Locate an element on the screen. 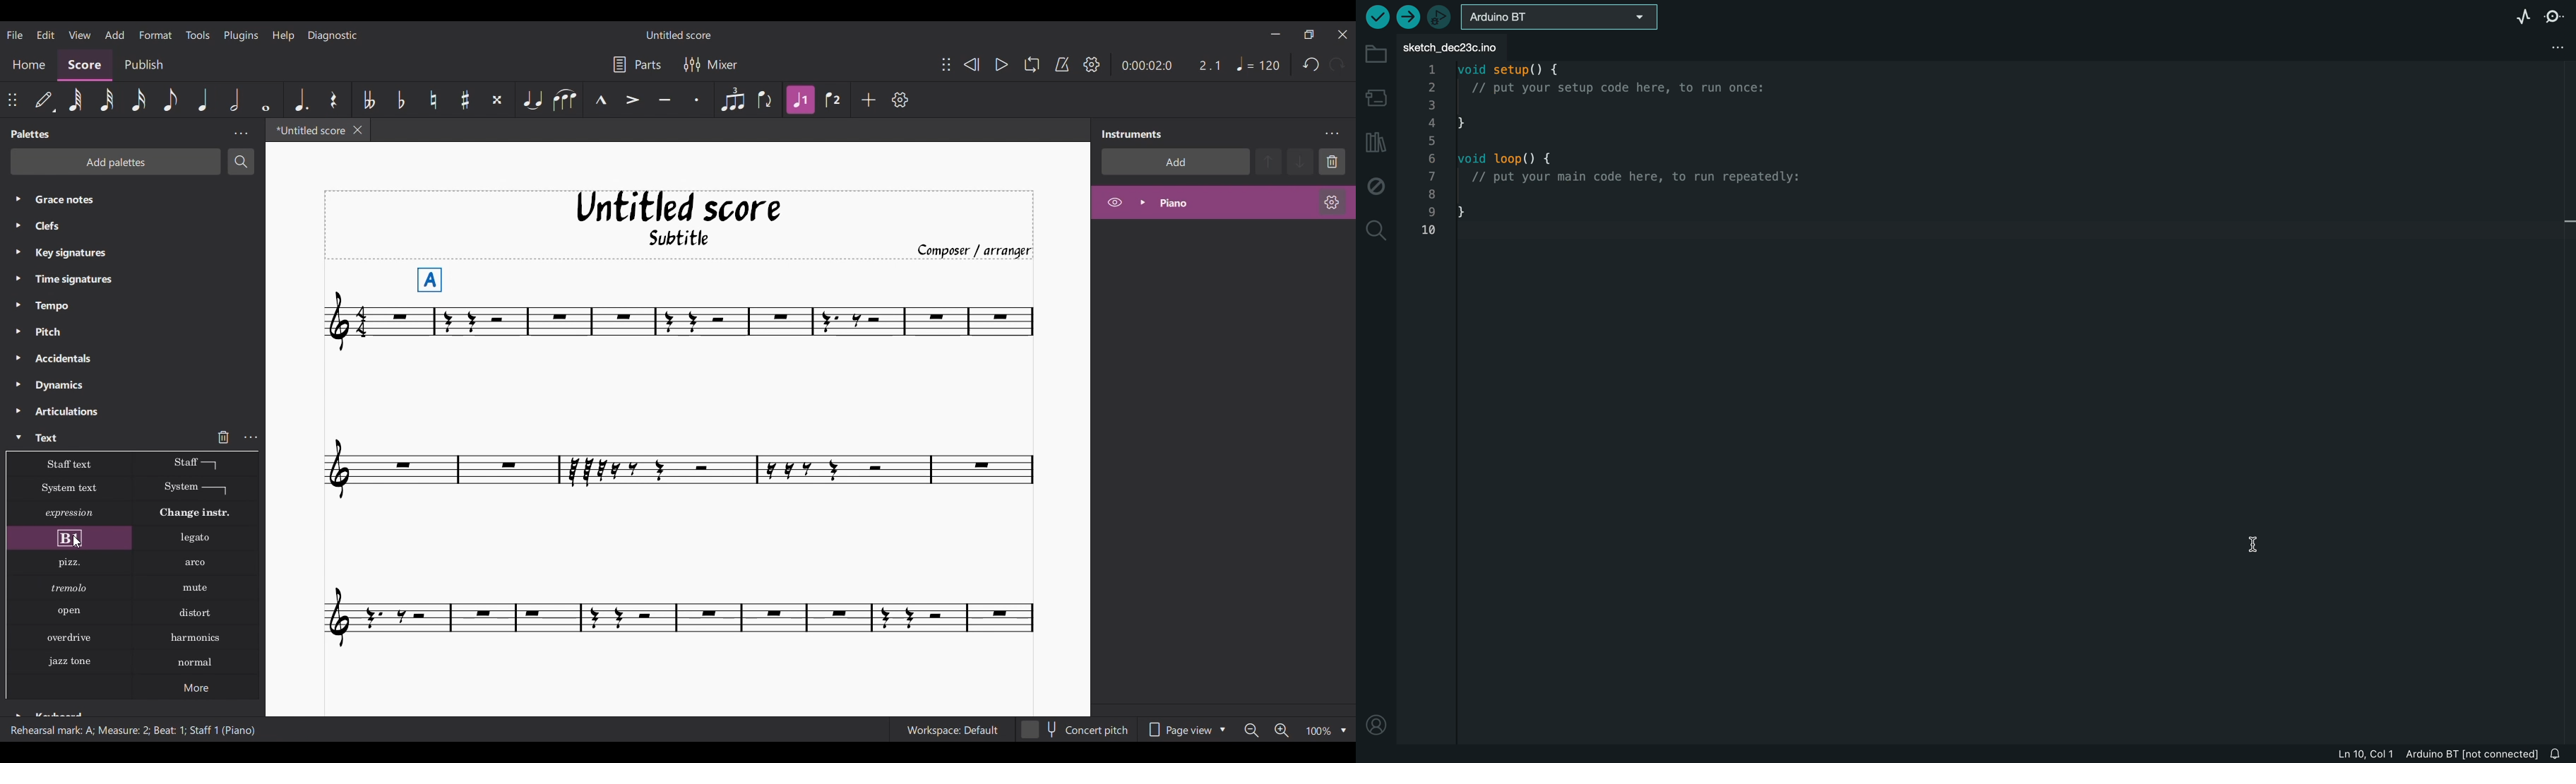 This screenshot has width=2576, height=784. Default is located at coordinates (44, 99).